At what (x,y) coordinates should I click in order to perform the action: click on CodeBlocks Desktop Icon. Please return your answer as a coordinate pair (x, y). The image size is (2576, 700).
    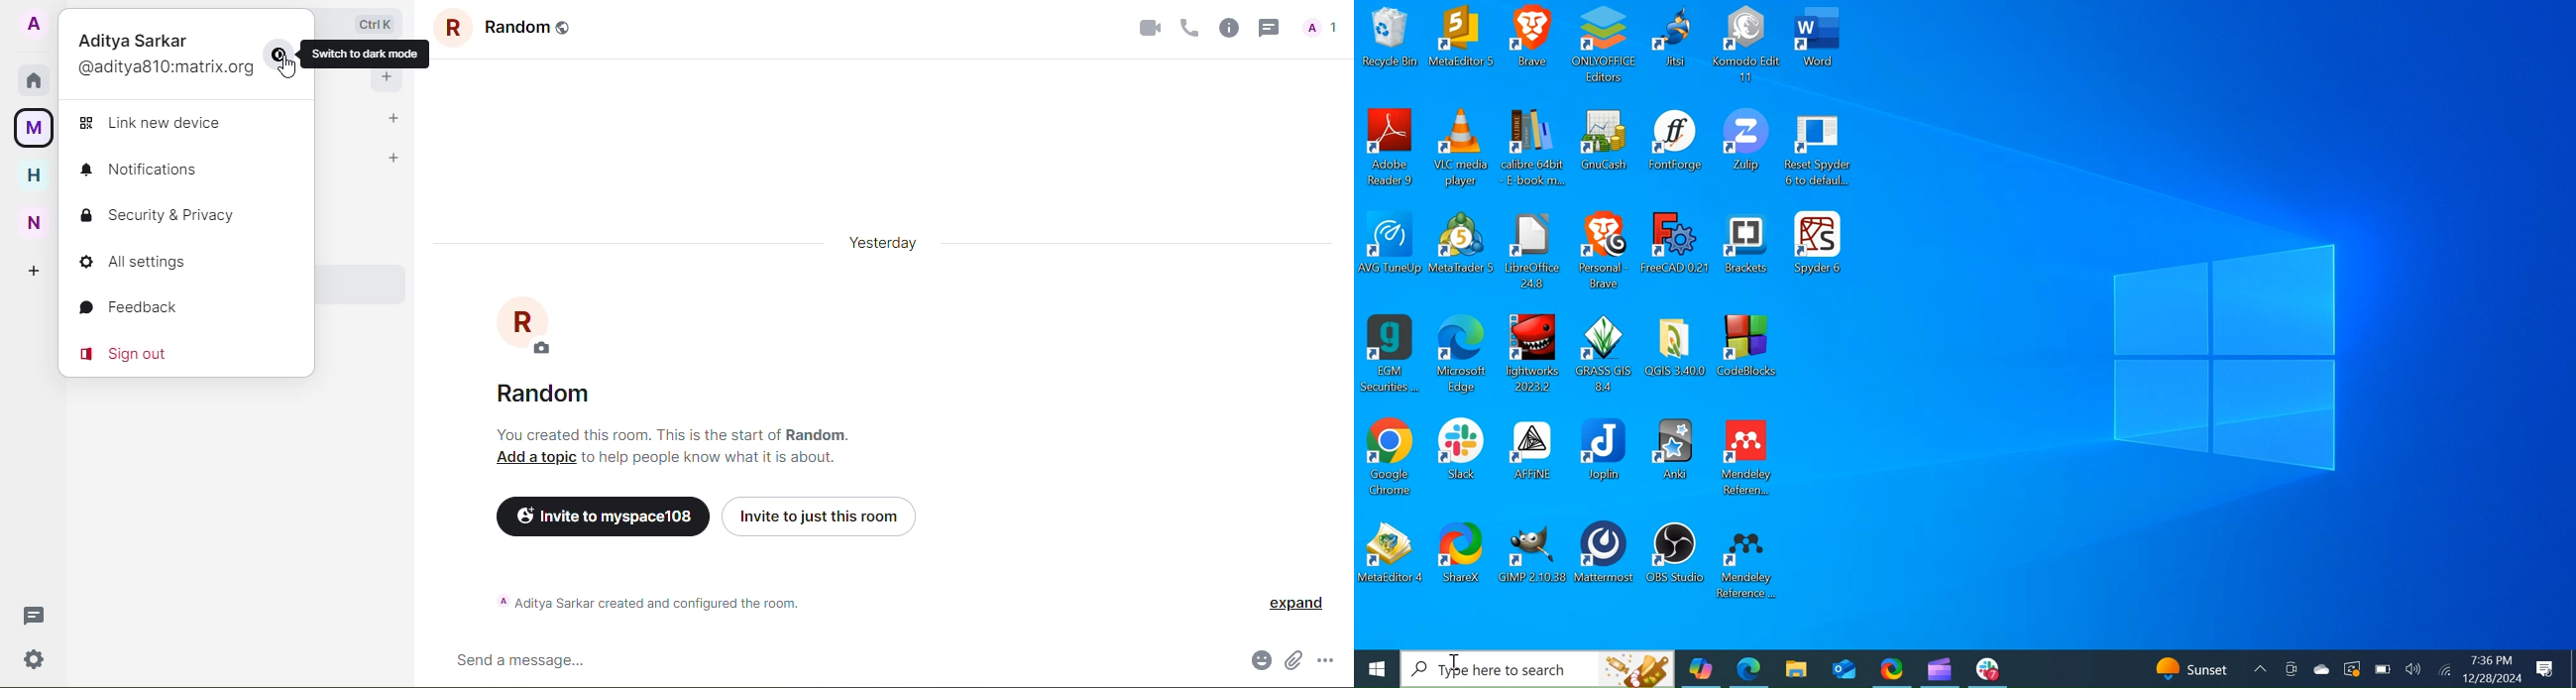
    Looking at the image, I should click on (1750, 355).